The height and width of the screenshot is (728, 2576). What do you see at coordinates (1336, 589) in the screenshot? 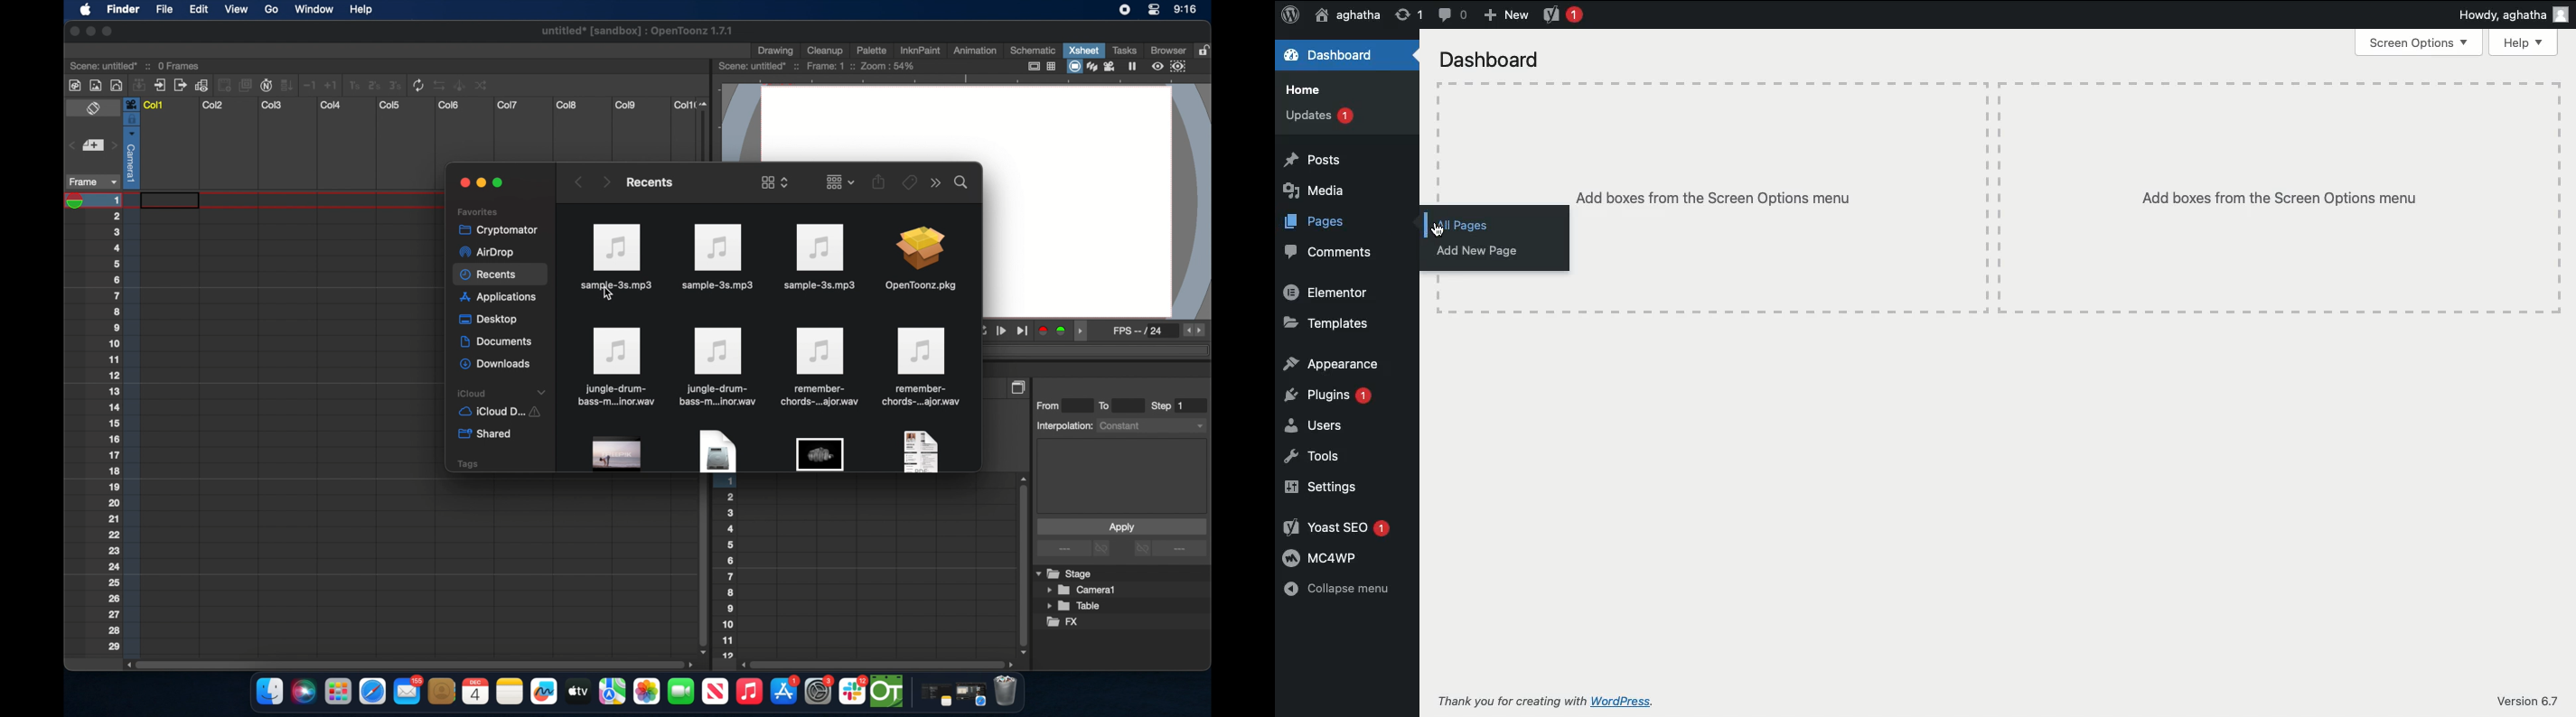
I see `Collapse menu` at bounding box center [1336, 589].